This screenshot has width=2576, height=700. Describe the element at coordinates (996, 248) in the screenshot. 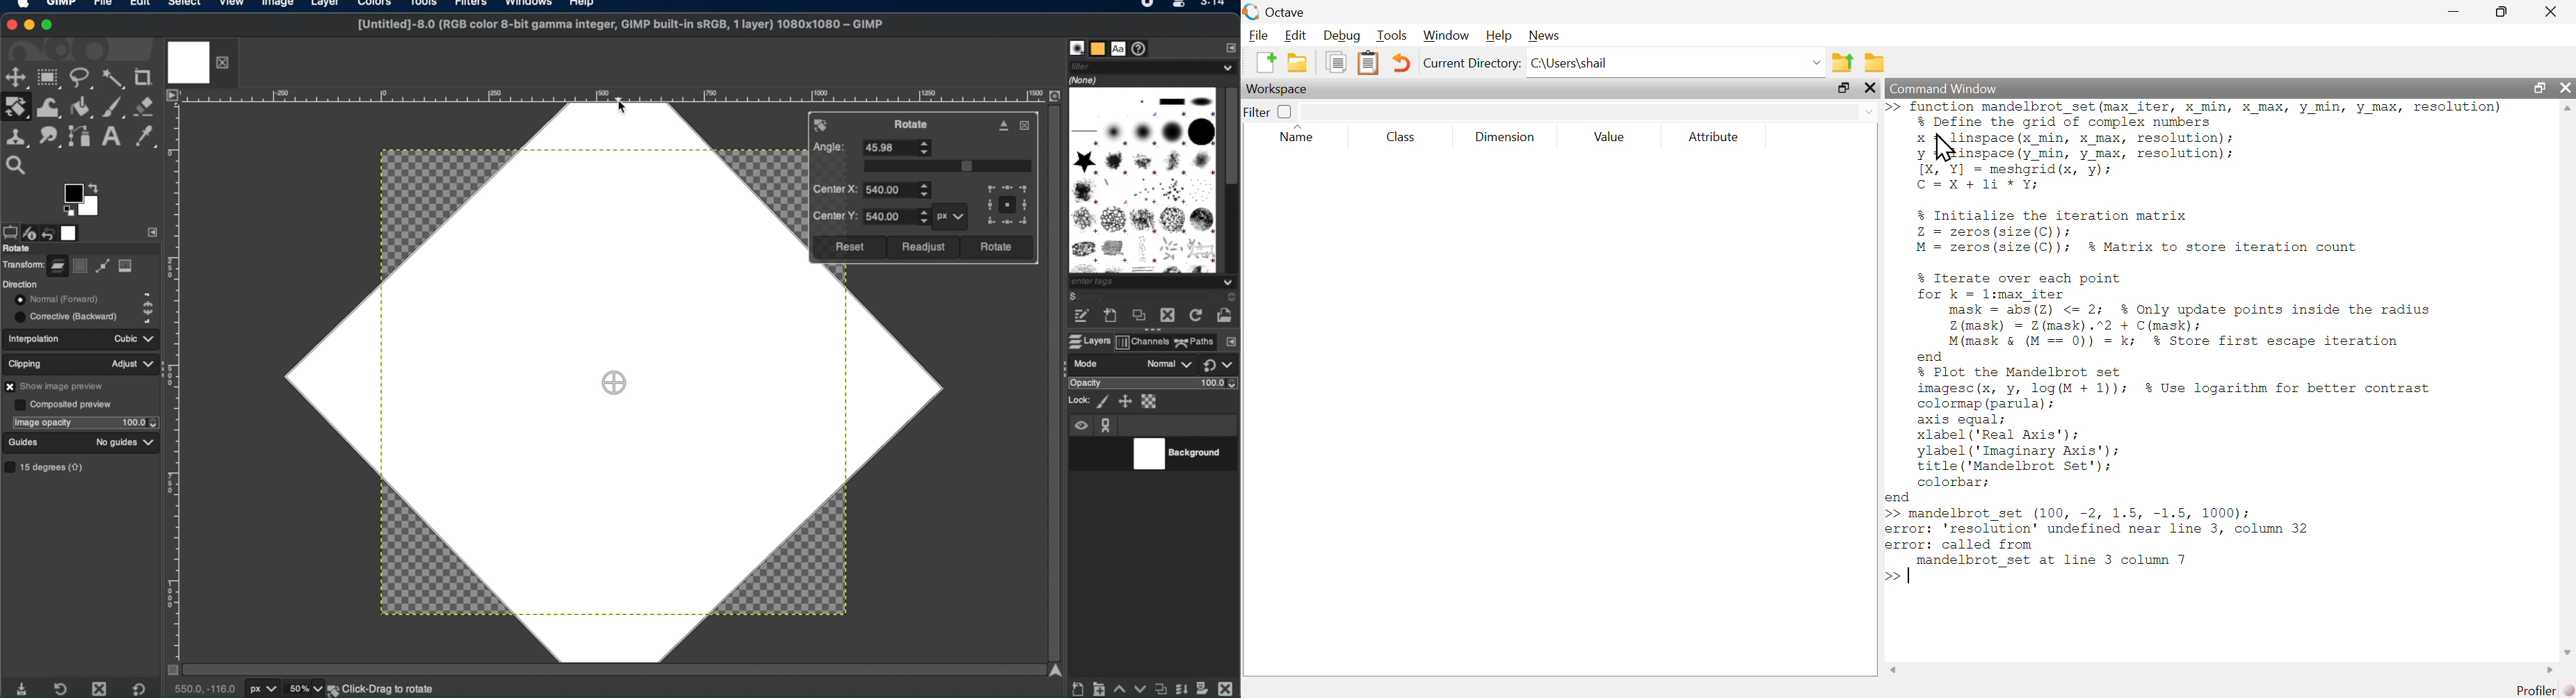

I see `rotate` at that location.